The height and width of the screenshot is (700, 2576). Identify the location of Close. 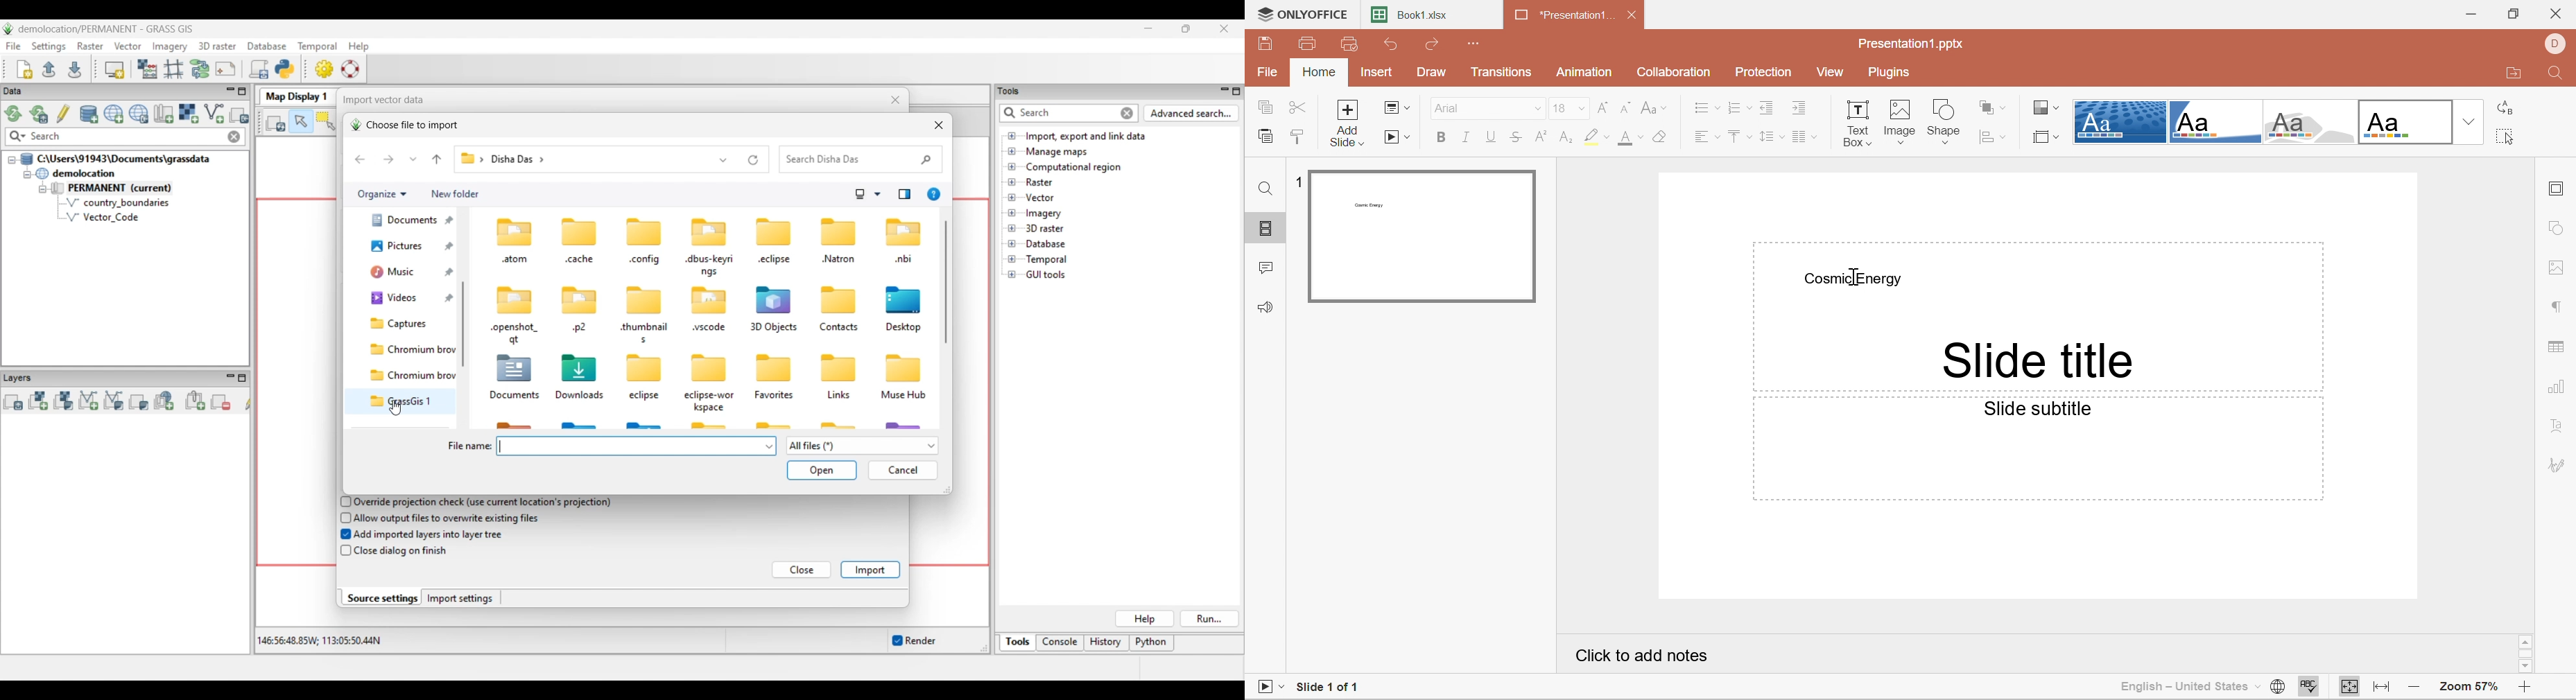
(2560, 12).